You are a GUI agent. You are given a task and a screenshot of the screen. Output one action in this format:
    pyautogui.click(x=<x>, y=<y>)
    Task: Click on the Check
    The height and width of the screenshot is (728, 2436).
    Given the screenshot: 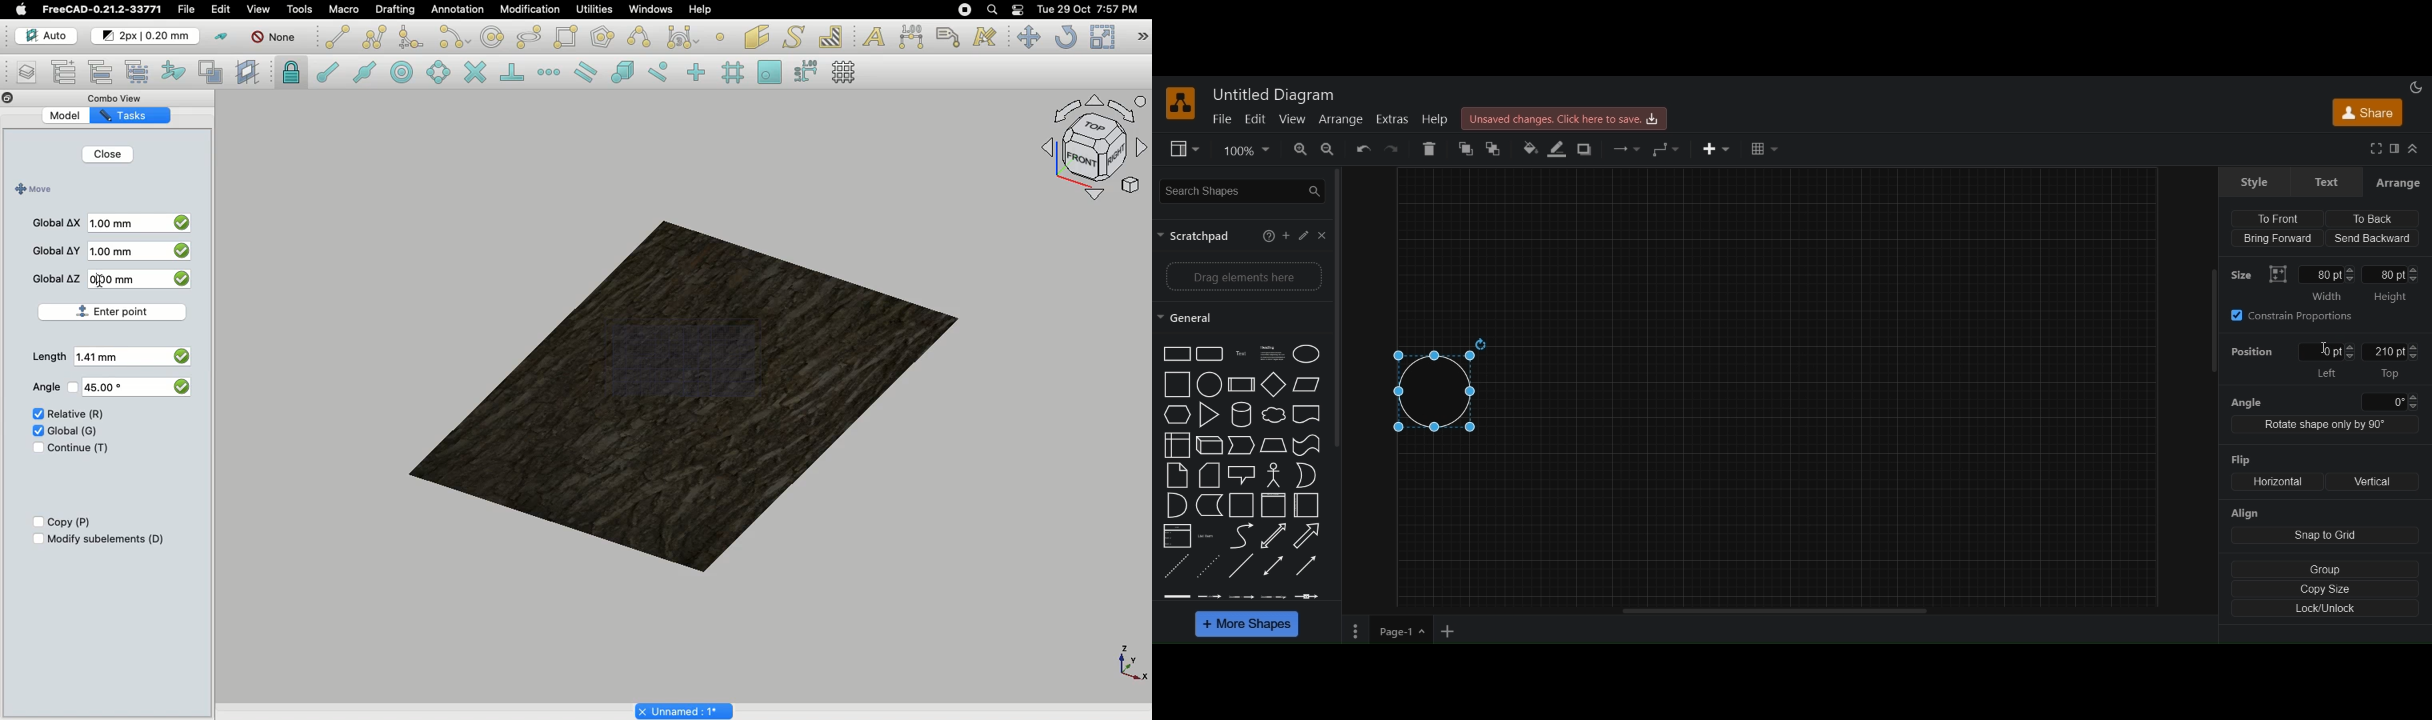 What is the action you would take?
    pyautogui.click(x=33, y=450)
    